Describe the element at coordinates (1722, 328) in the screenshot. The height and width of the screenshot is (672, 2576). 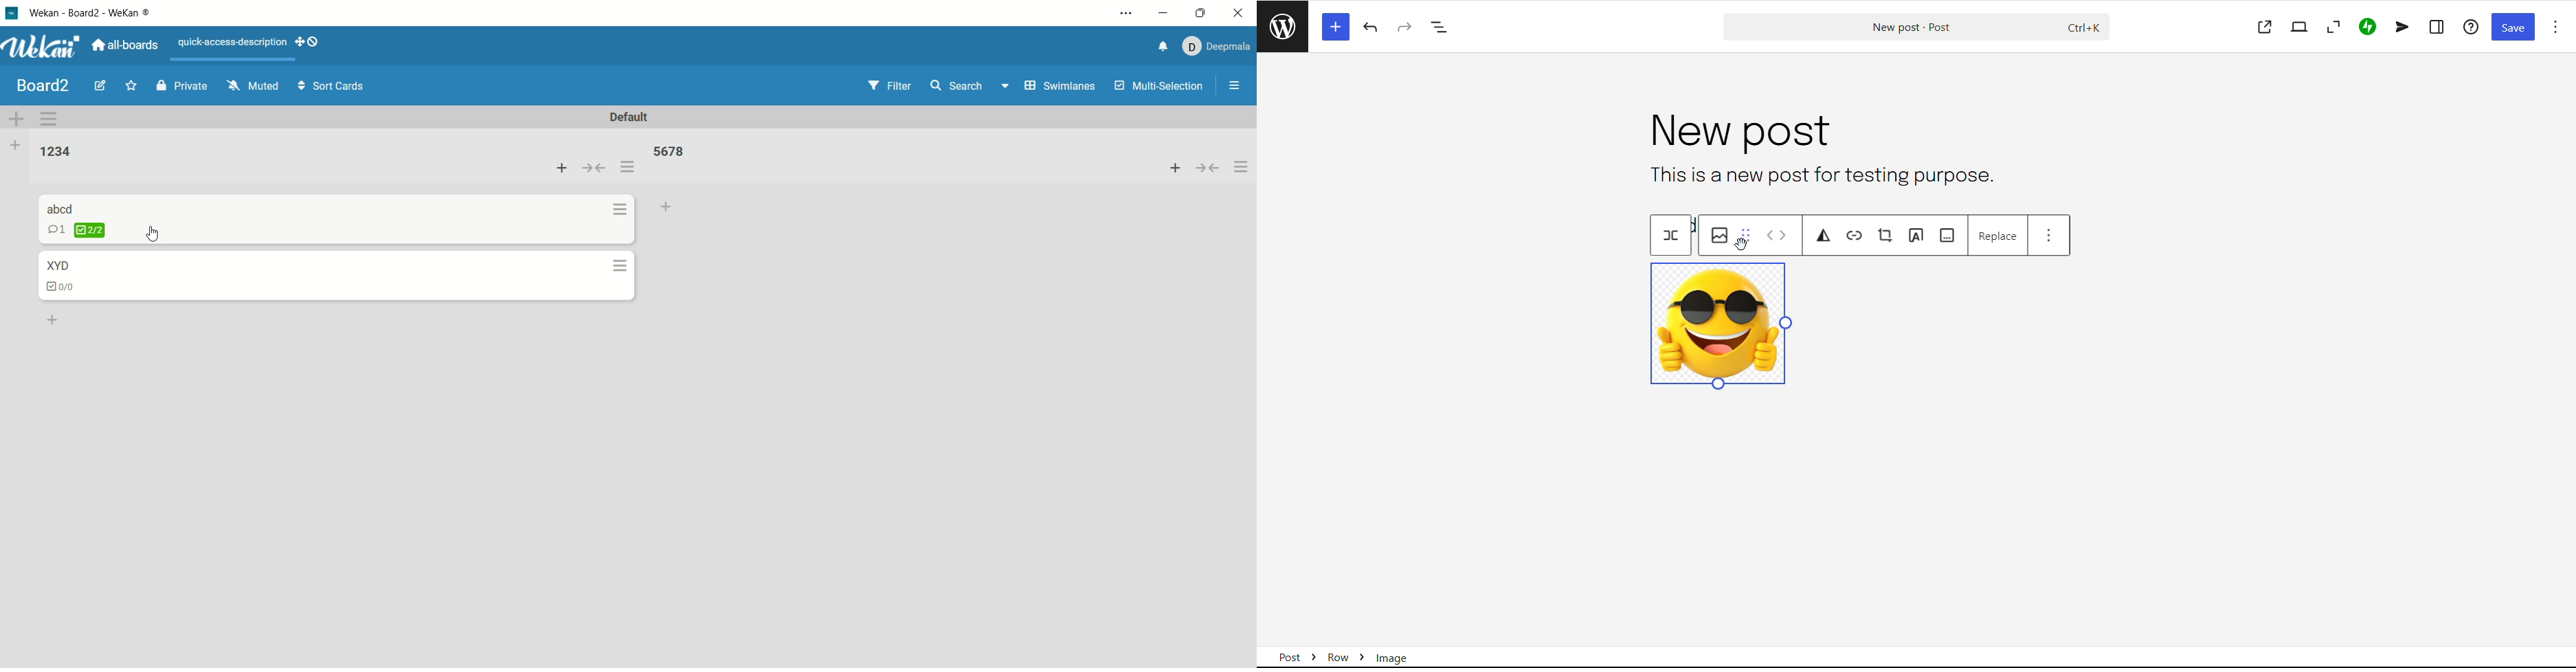
I see `image selected` at that location.